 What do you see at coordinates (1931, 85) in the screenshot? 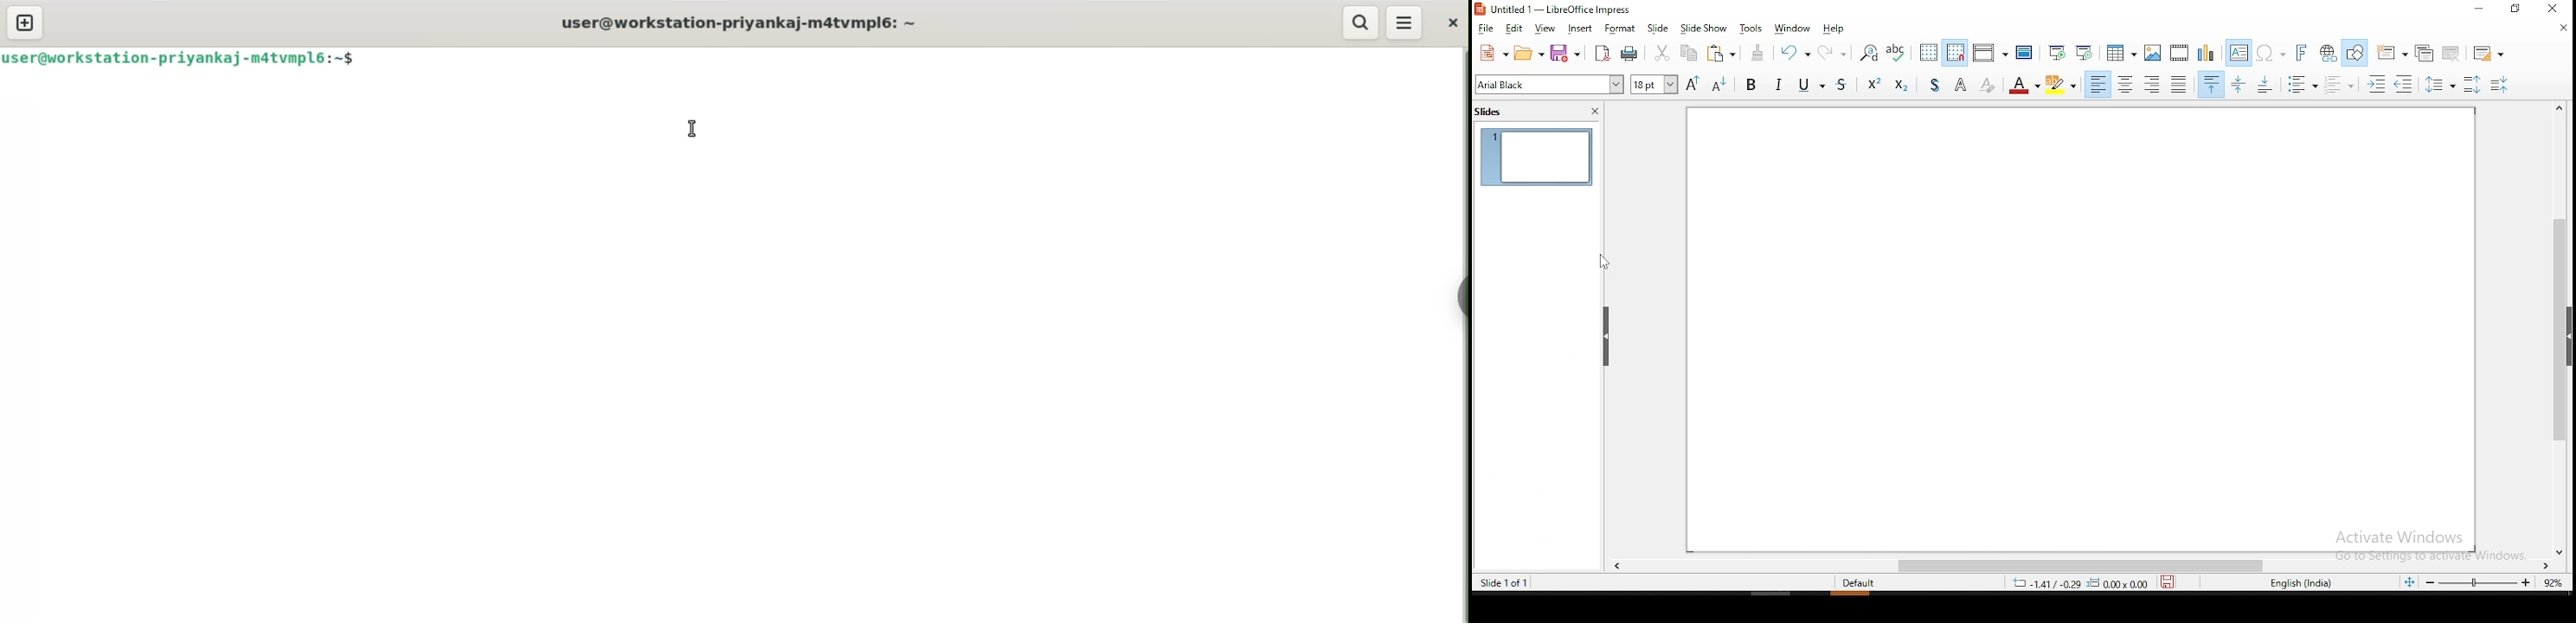
I see `toggle shadow` at bounding box center [1931, 85].